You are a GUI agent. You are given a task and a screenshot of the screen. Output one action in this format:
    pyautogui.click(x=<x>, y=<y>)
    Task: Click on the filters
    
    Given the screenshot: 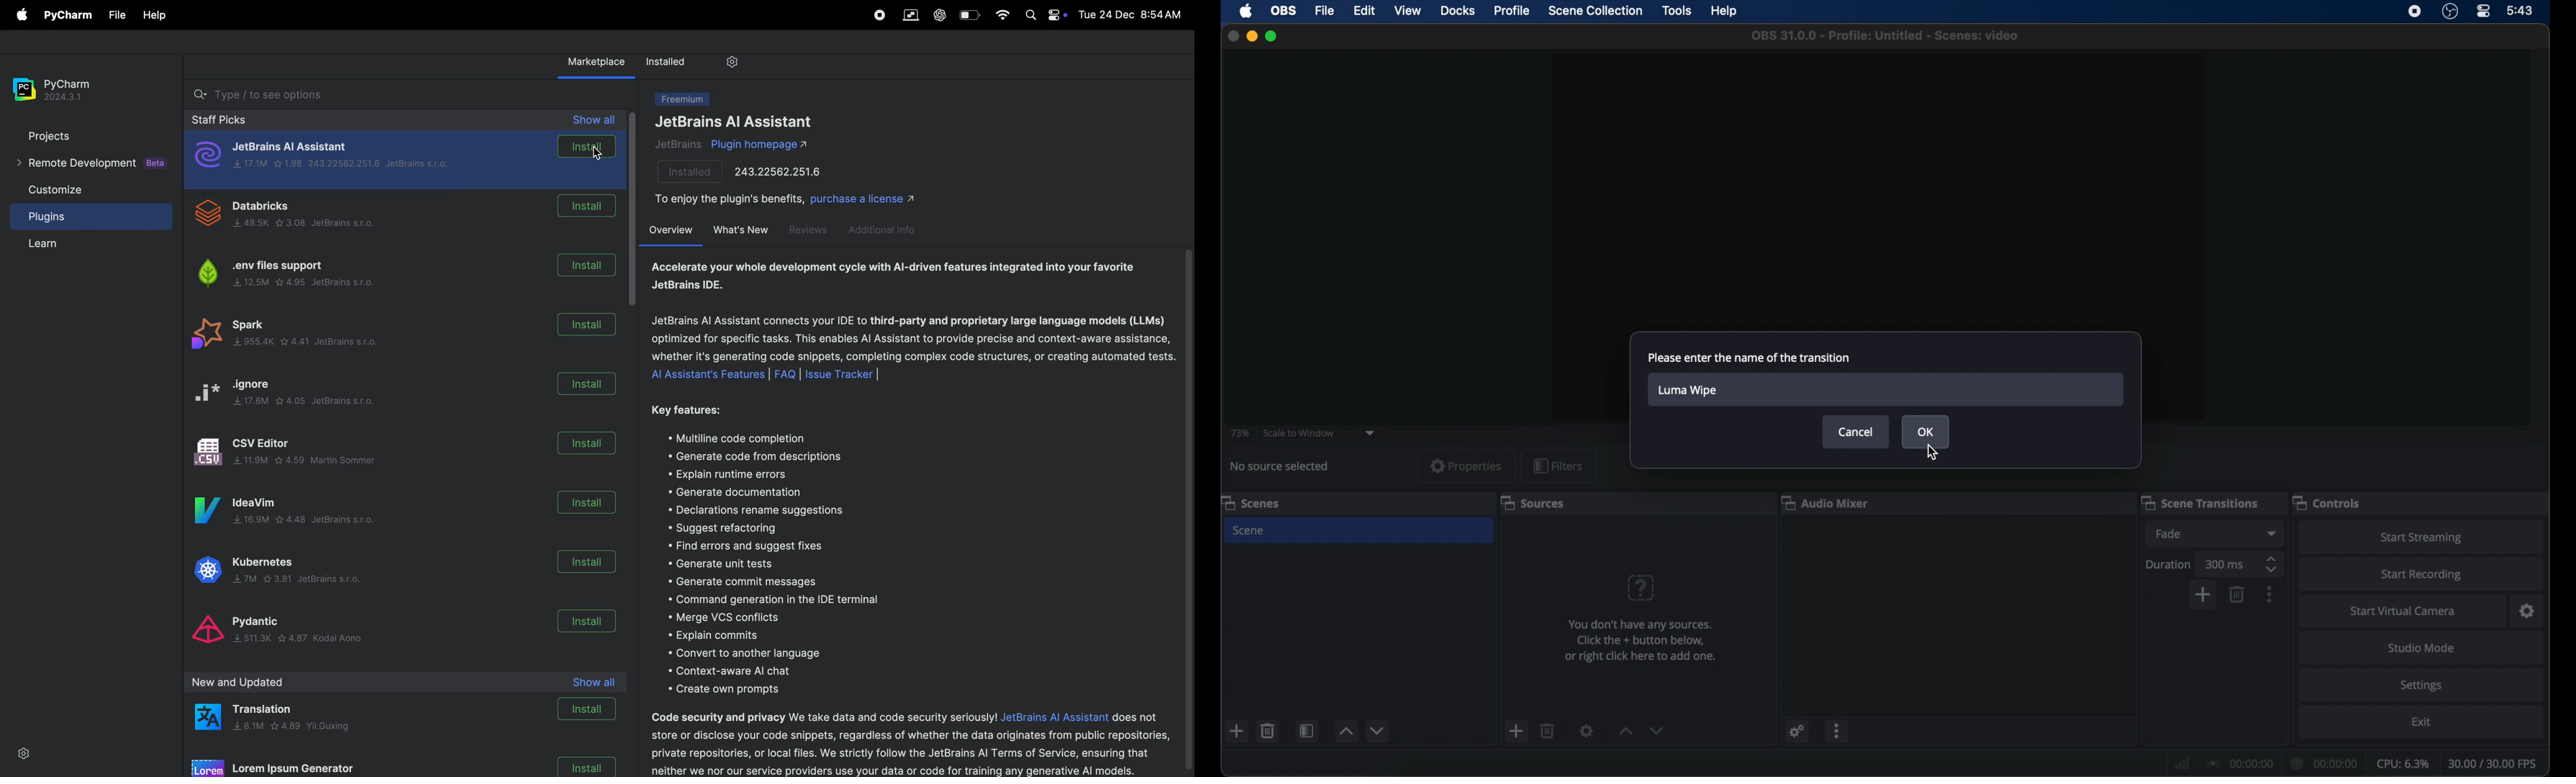 What is the action you would take?
    pyautogui.click(x=1559, y=465)
    